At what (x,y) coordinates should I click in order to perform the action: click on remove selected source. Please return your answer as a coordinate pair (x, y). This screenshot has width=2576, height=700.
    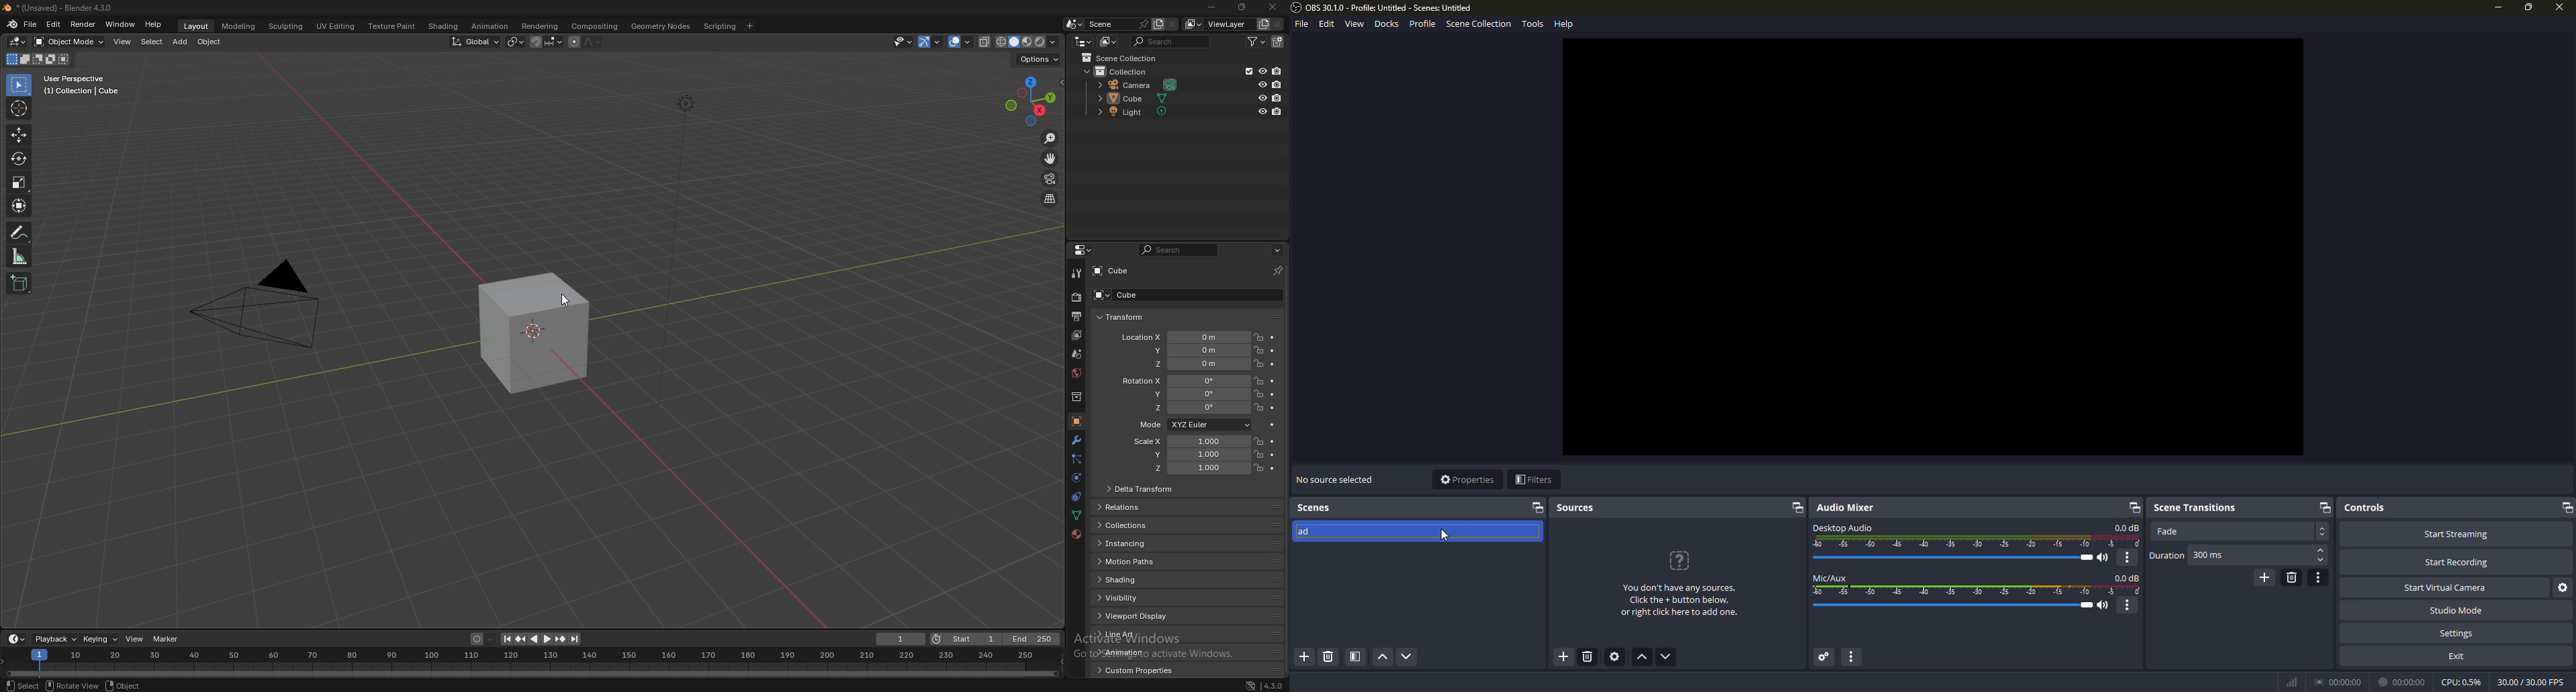
    Looking at the image, I should click on (1590, 658).